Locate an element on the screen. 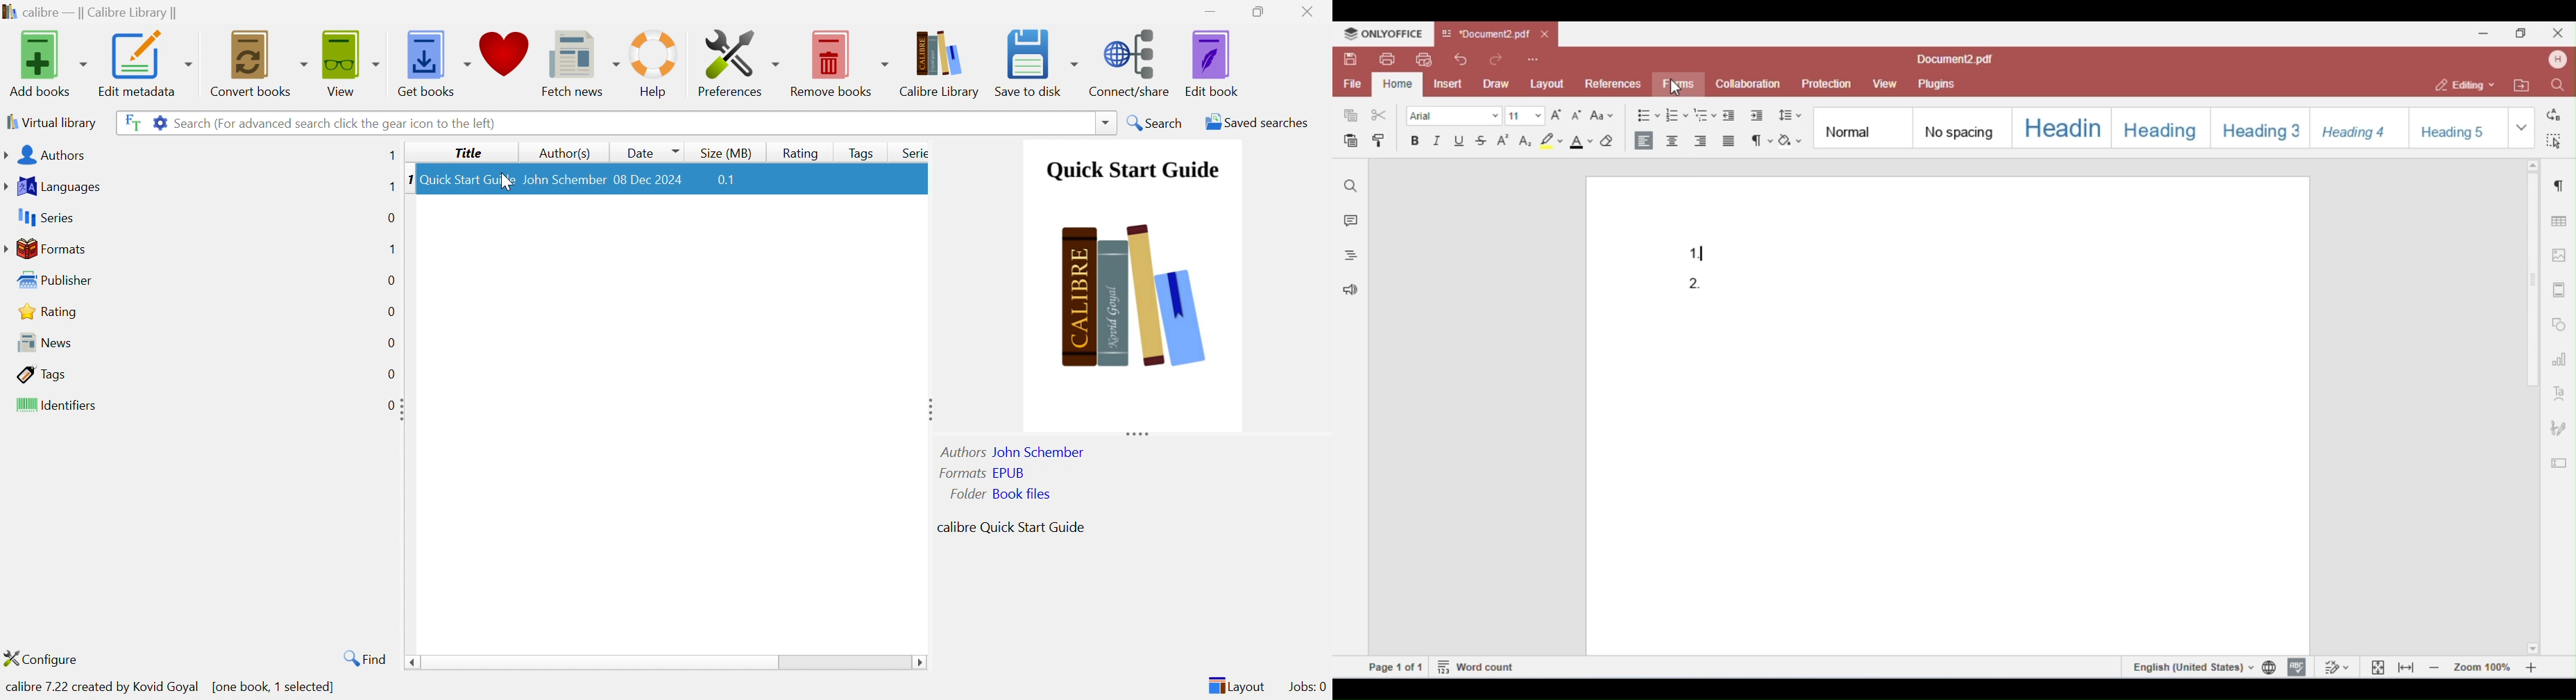  Jobs: 0 is located at coordinates (1306, 687).